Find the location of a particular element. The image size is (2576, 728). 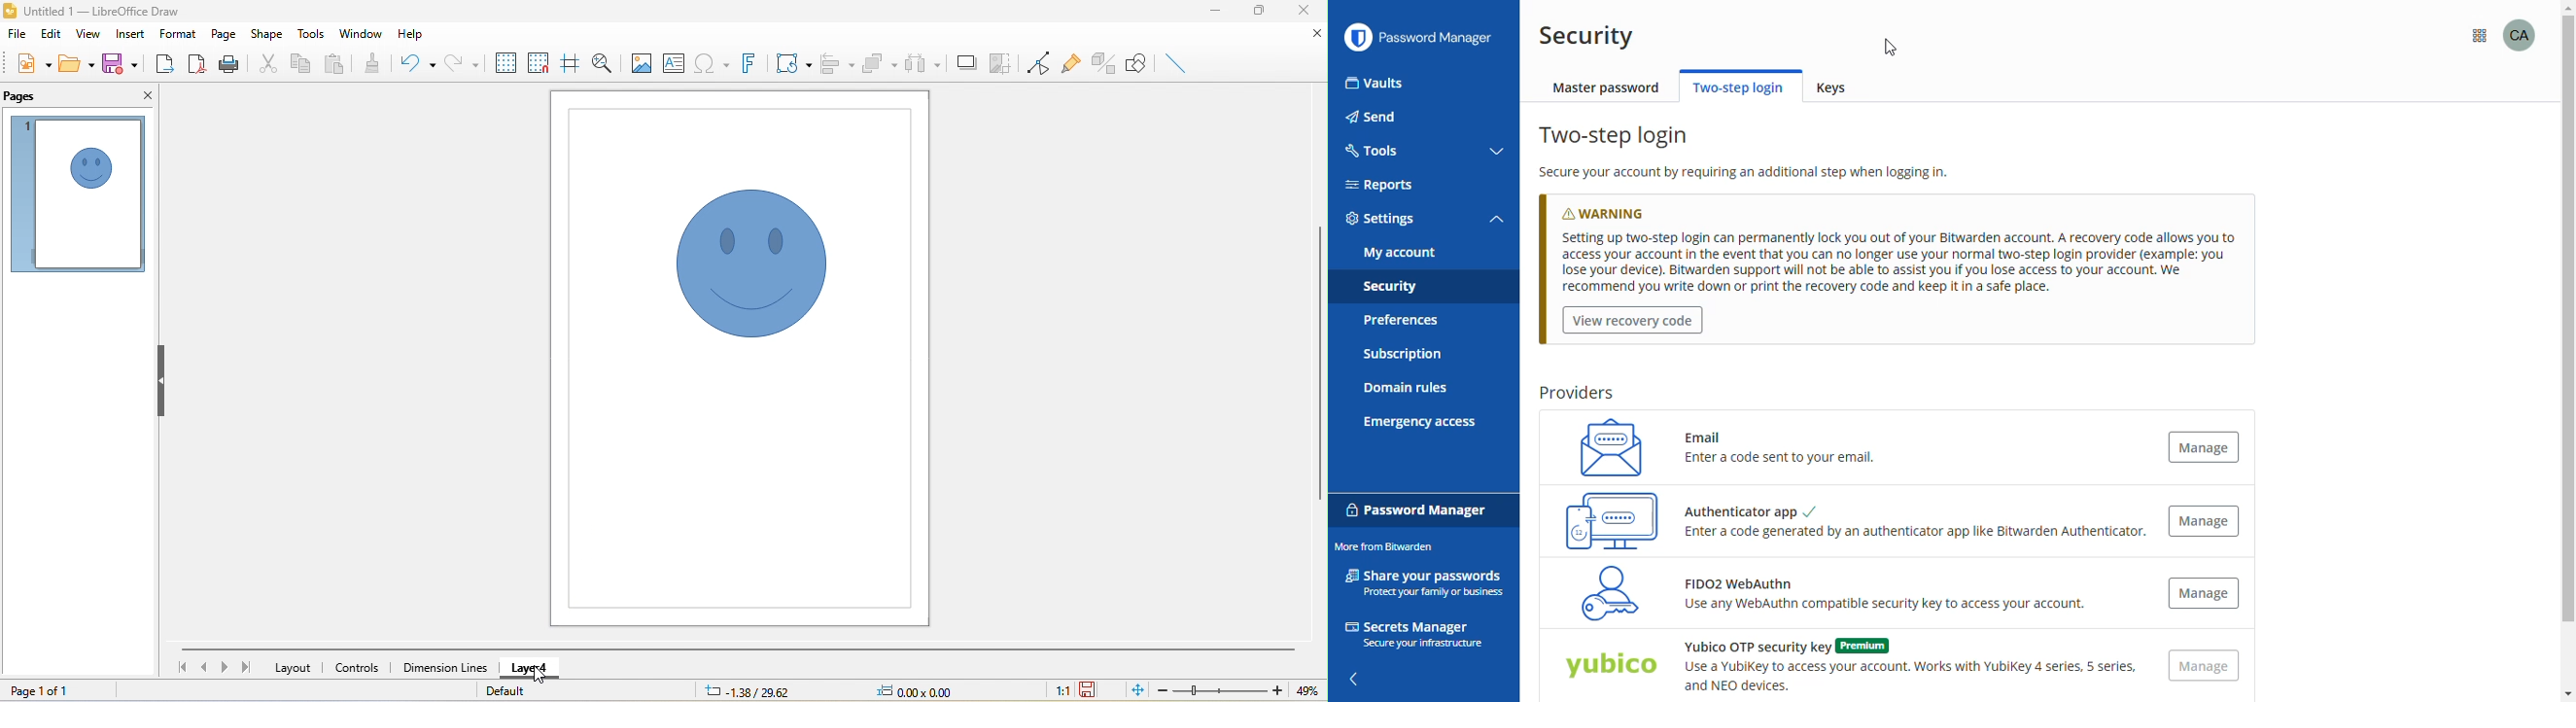

insert is located at coordinates (131, 34).